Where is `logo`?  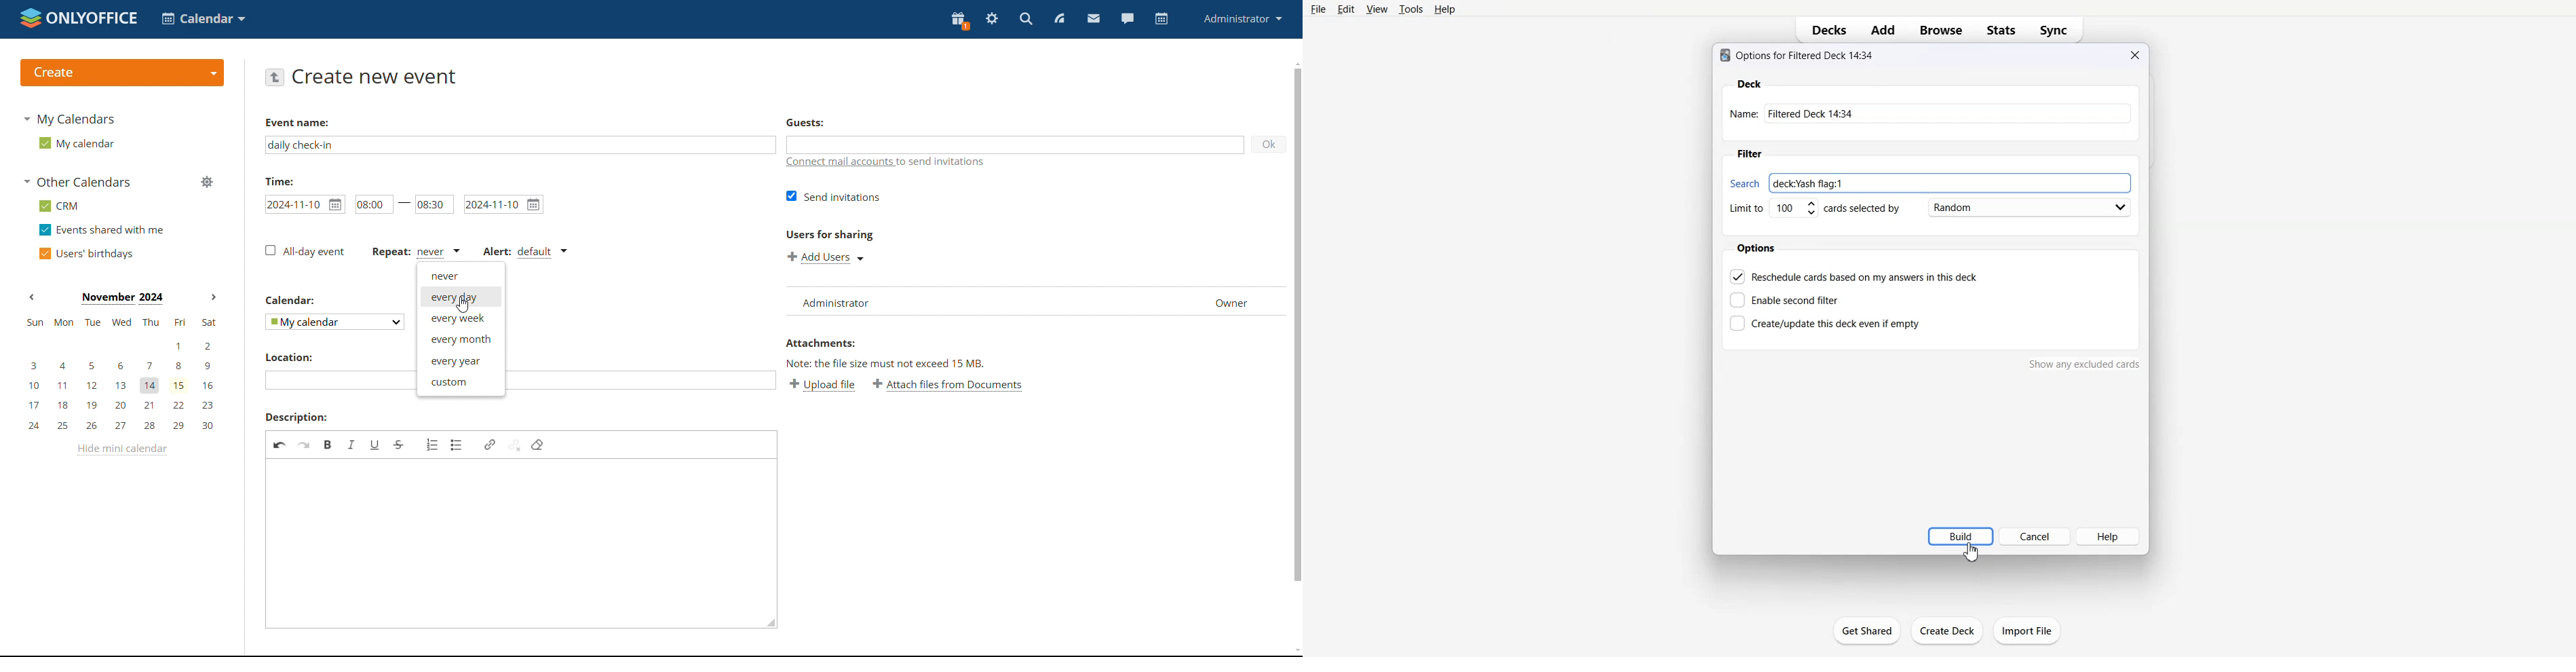
logo is located at coordinates (79, 18).